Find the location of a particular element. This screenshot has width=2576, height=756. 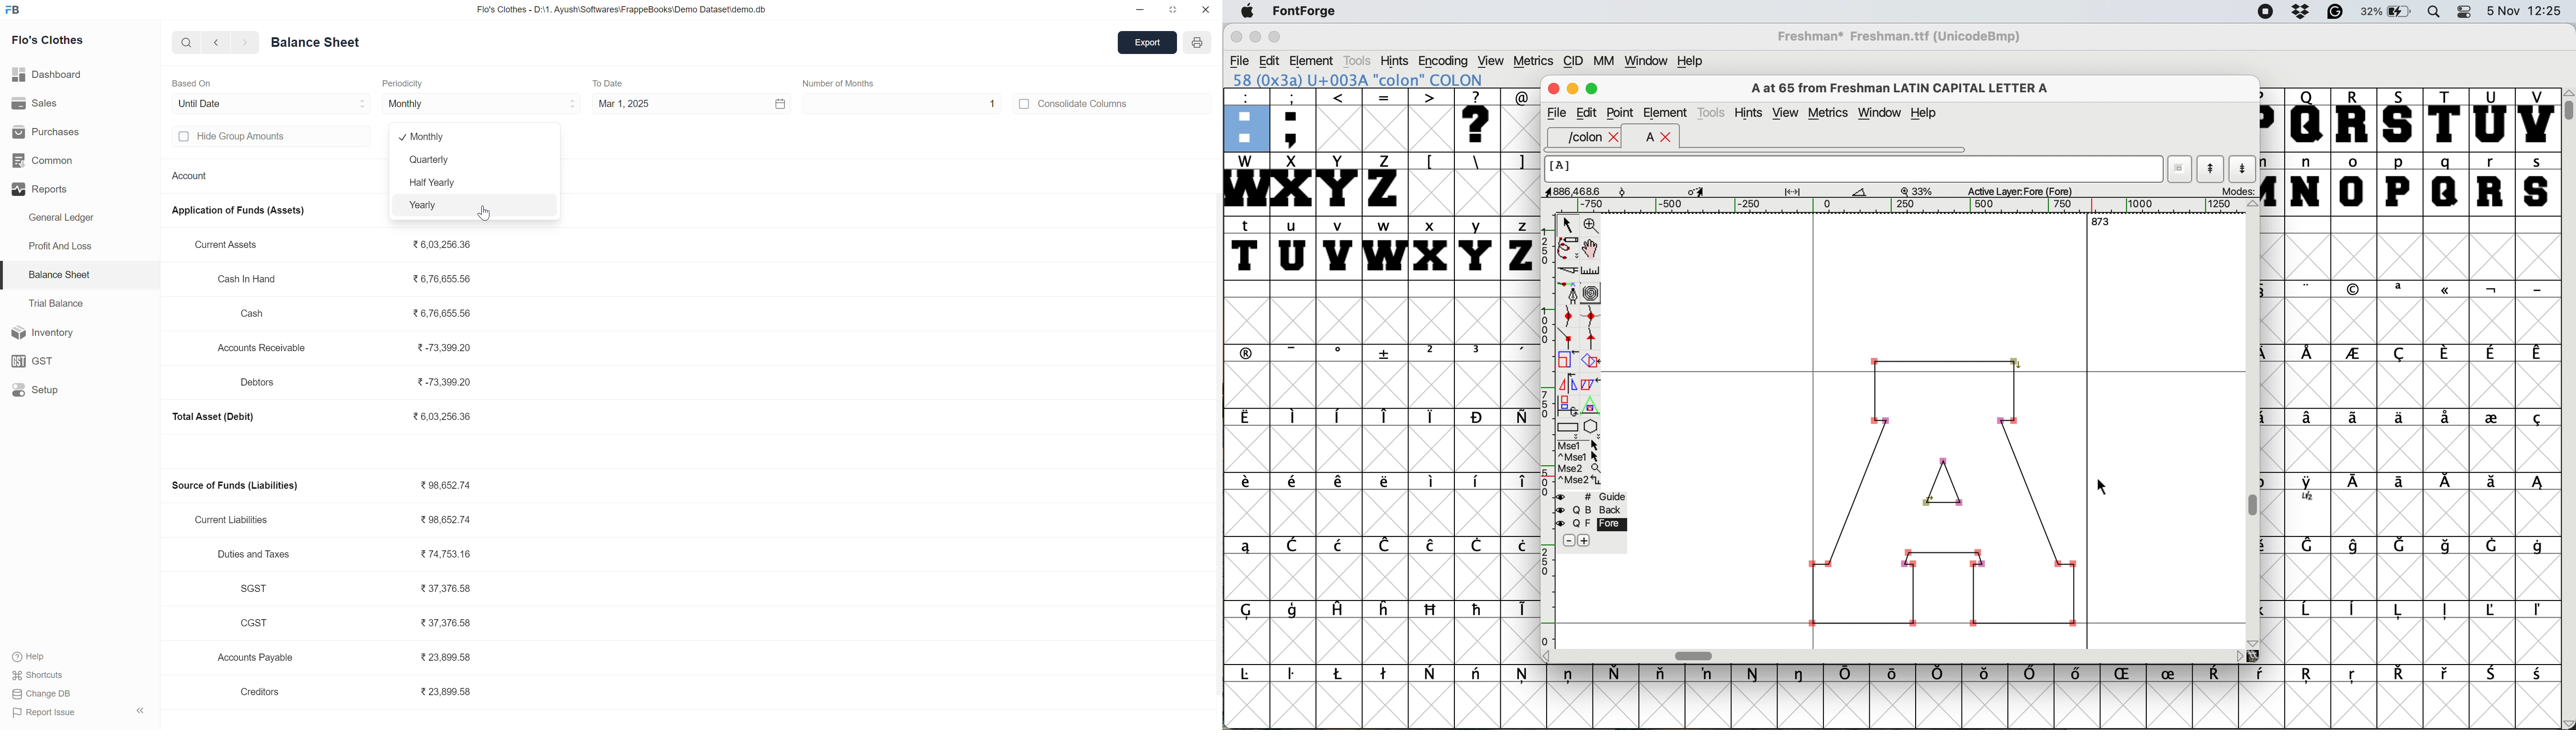

V is located at coordinates (2537, 120).